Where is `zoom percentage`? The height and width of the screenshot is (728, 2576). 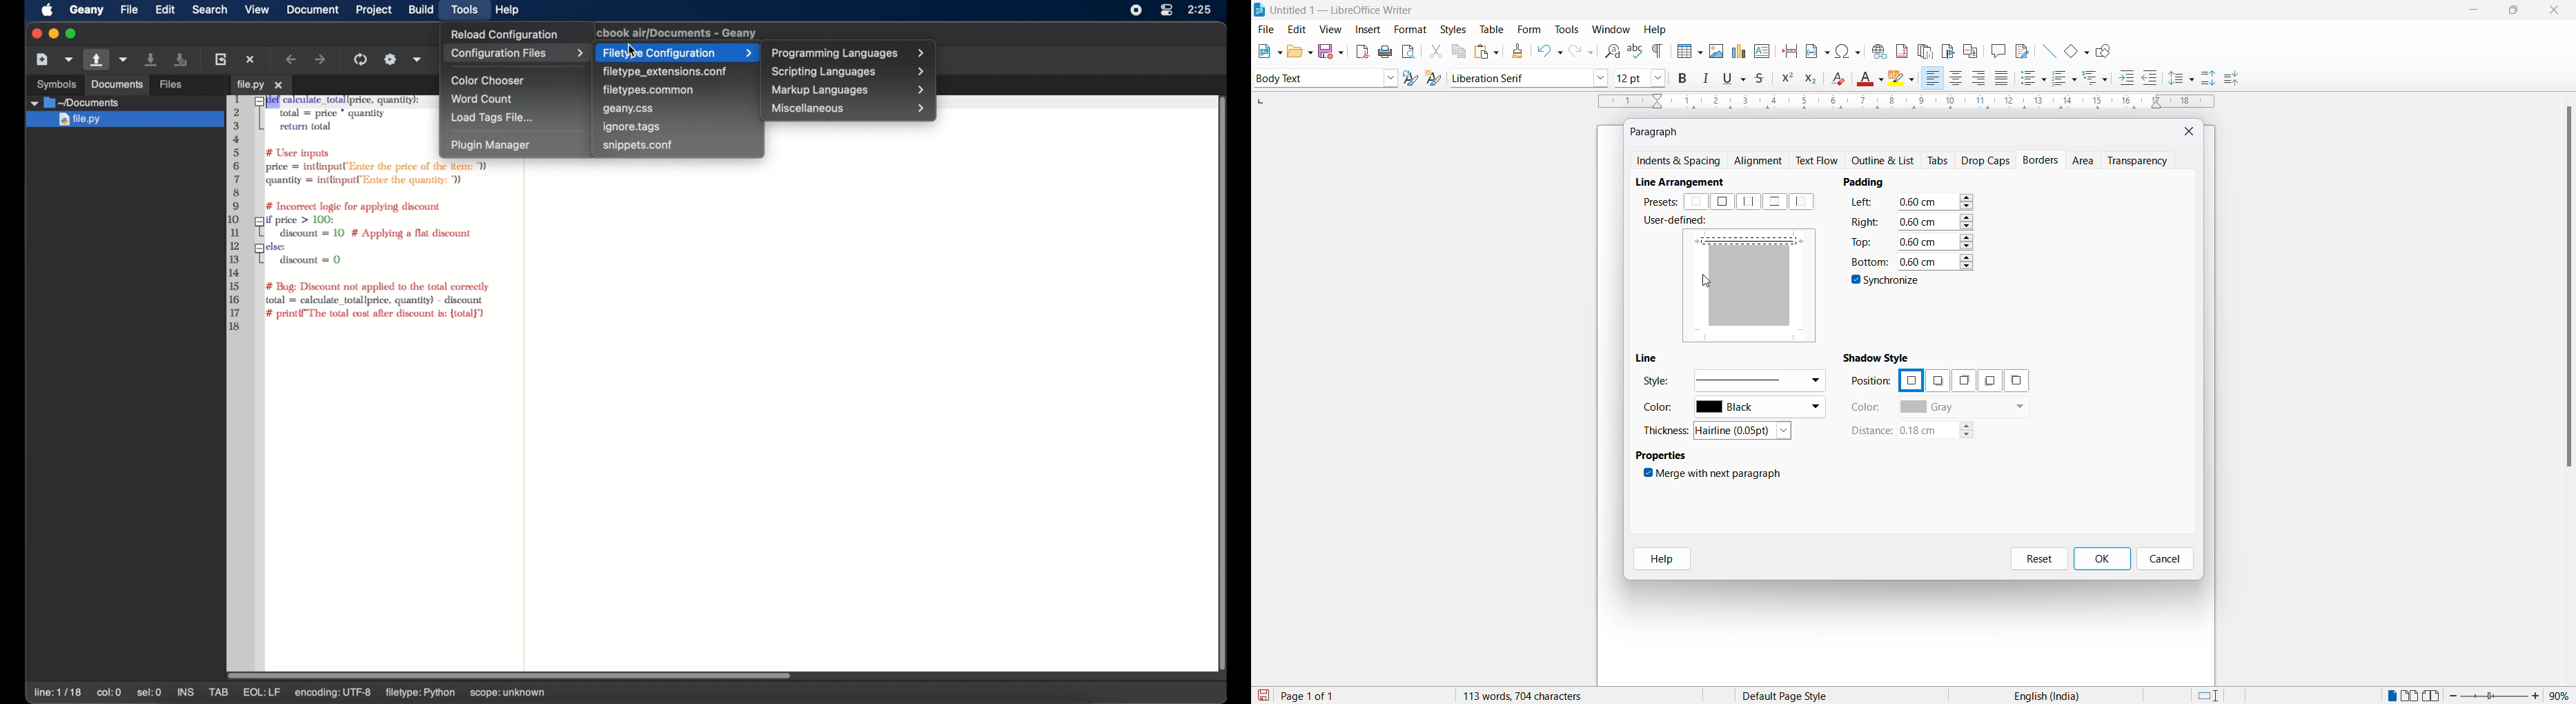
zoom percentage is located at coordinates (2562, 694).